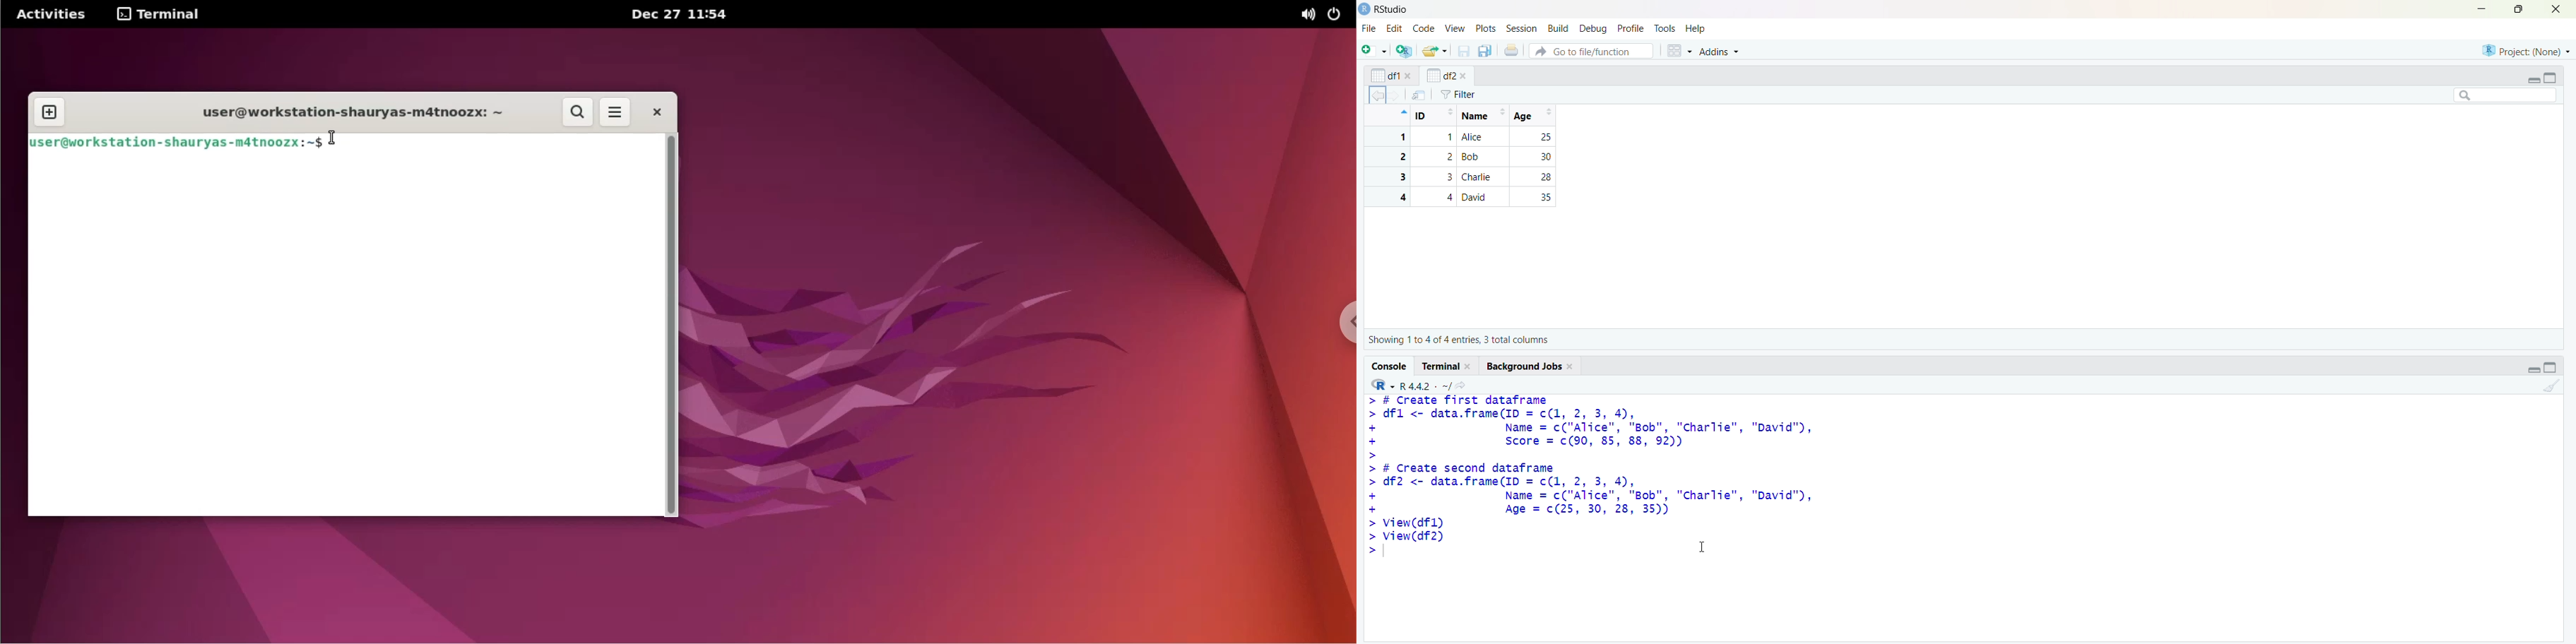 The image size is (2576, 644). What do you see at coordinates (1307, 14) in the screenshot?
I see `sound options` at bounding box center [1307, 14].